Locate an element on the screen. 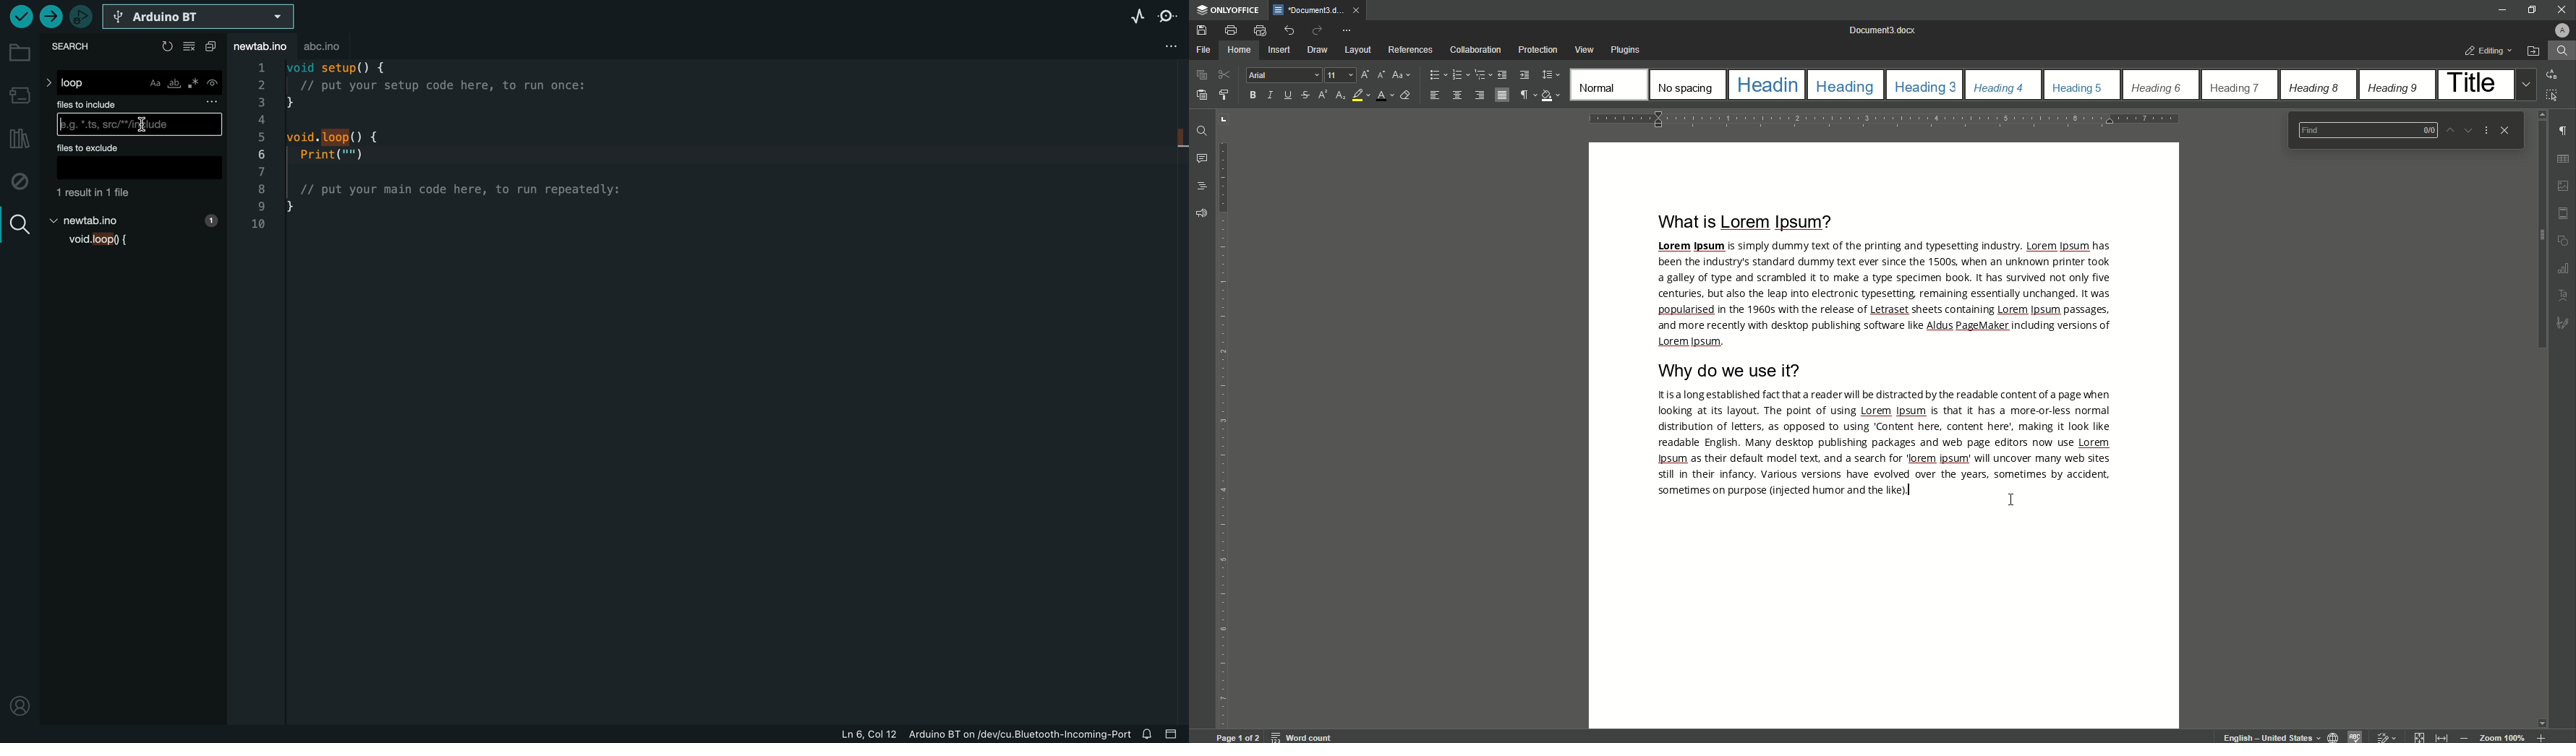  word count is located at coordinates (1300, 738).